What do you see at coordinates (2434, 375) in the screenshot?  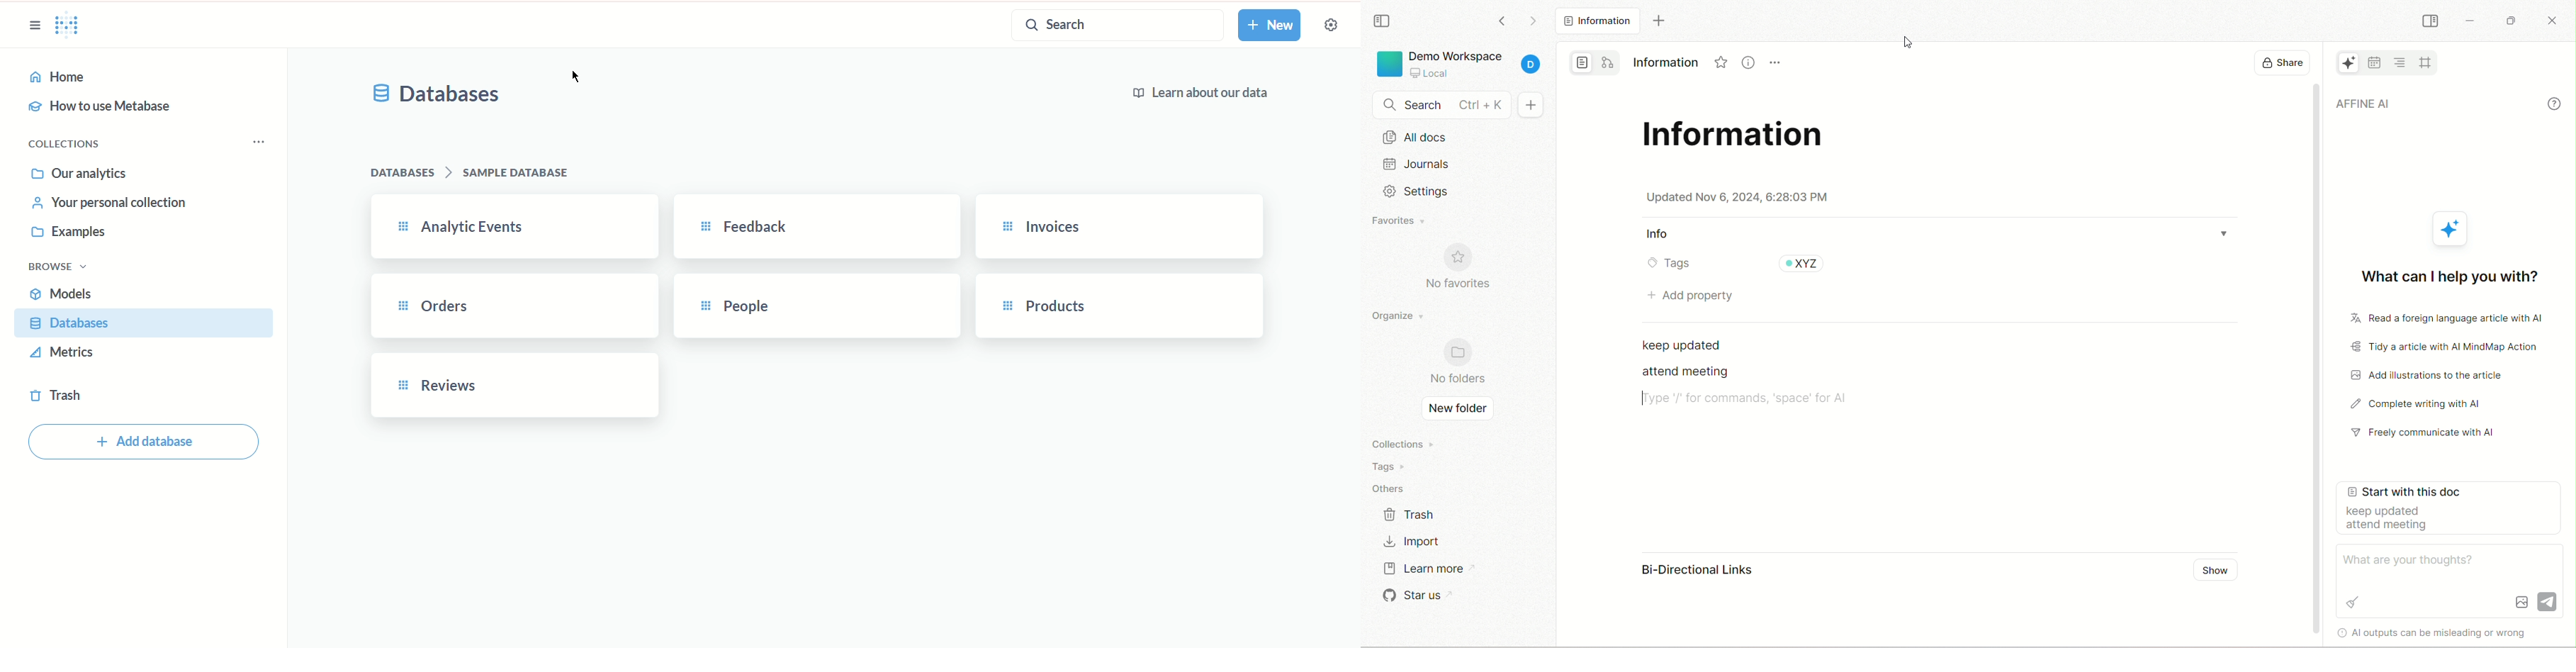 I see `add illustrations to the article` at bounding box center [2434, 375].